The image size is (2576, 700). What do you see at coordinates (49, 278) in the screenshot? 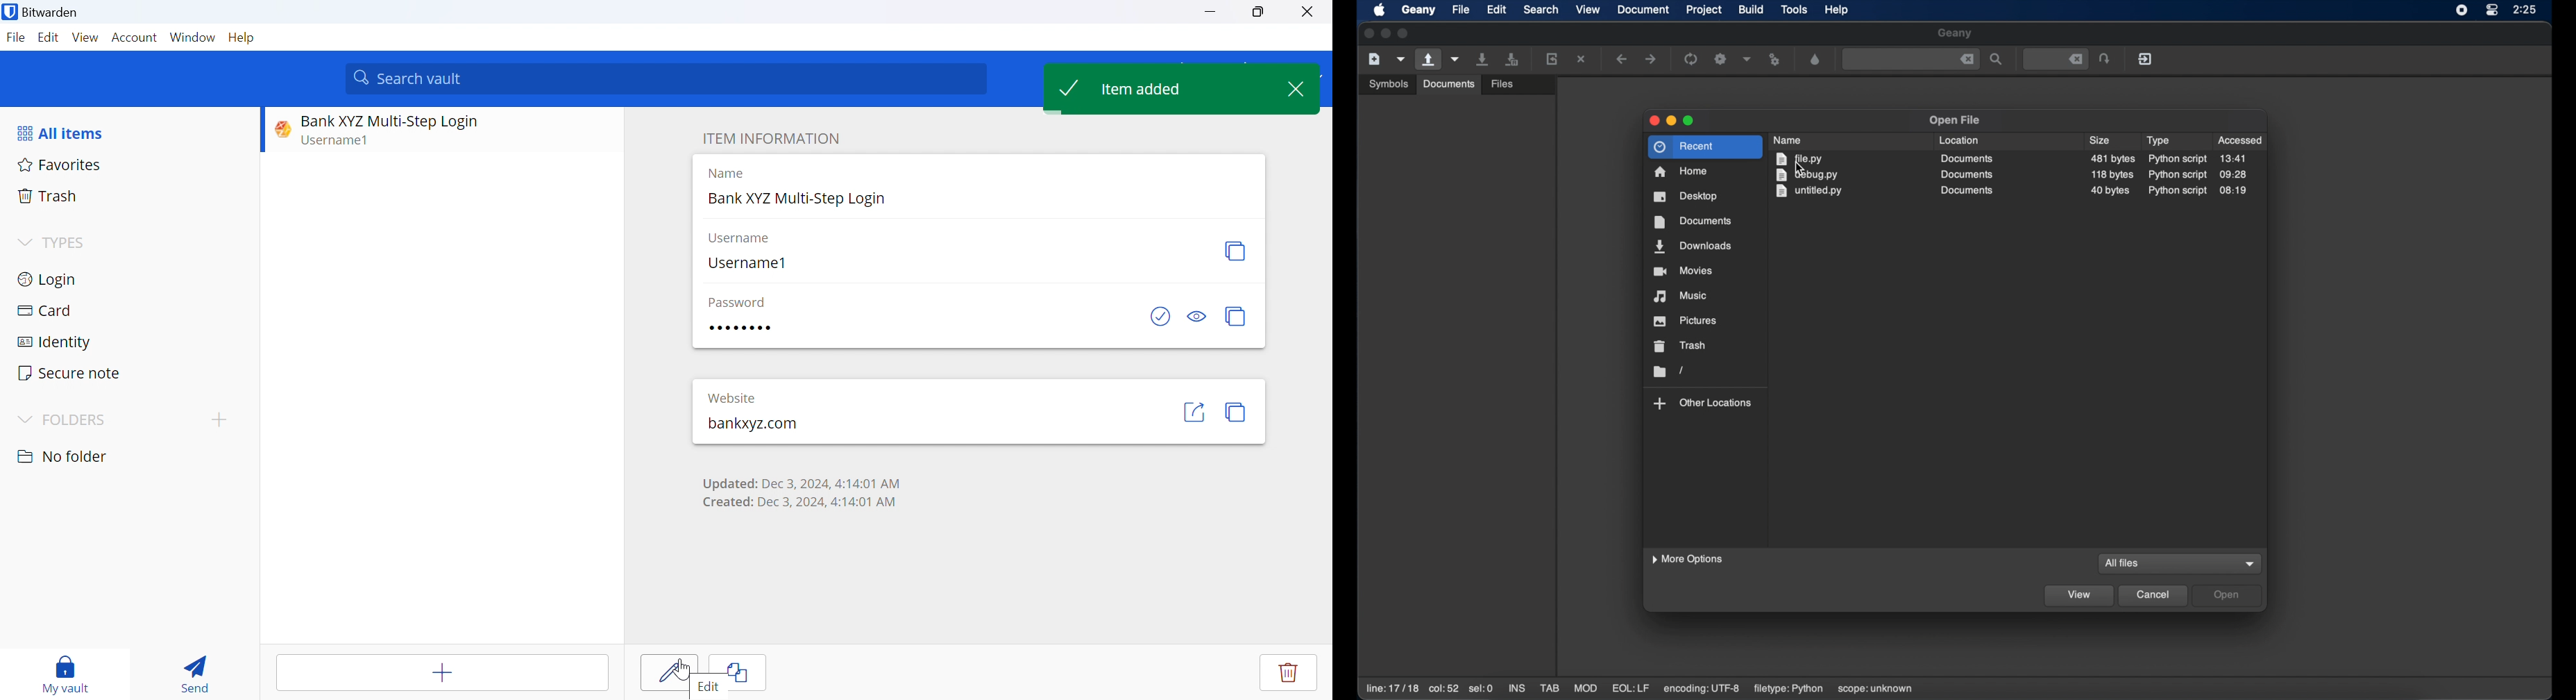
I see `Login` at bounding box center [49, 278].